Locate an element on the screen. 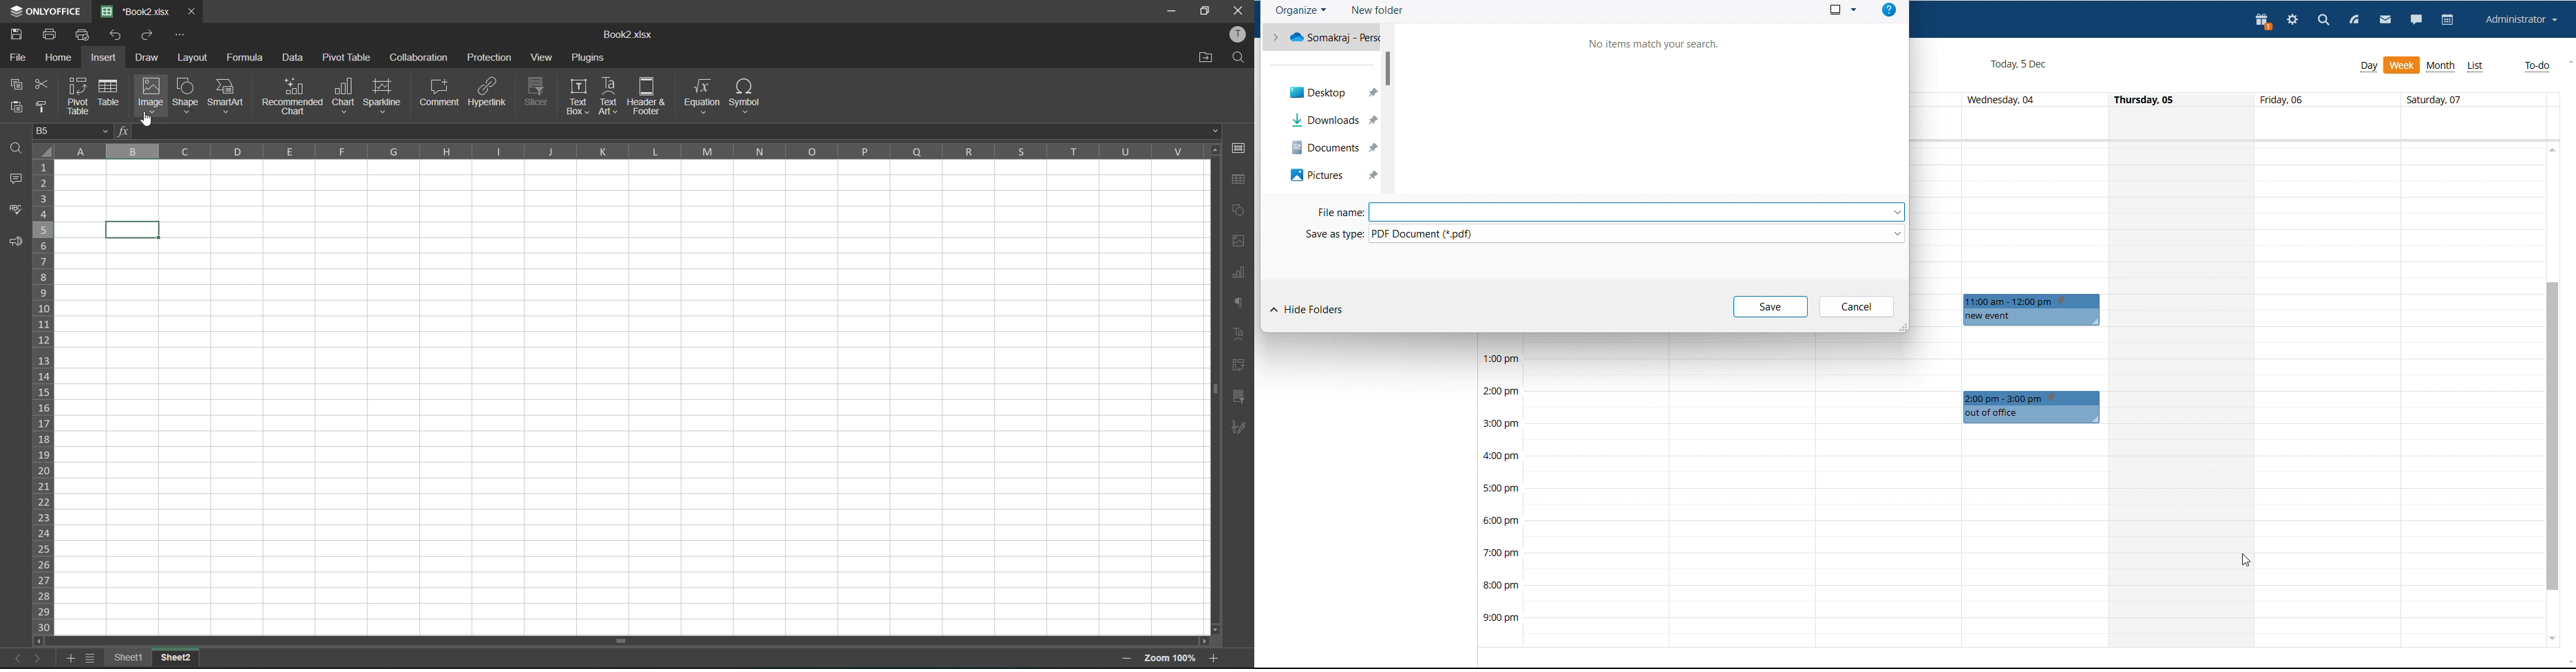 The width and height of the screenshot is (2576, 672). view is located at coordinates (545, 59).